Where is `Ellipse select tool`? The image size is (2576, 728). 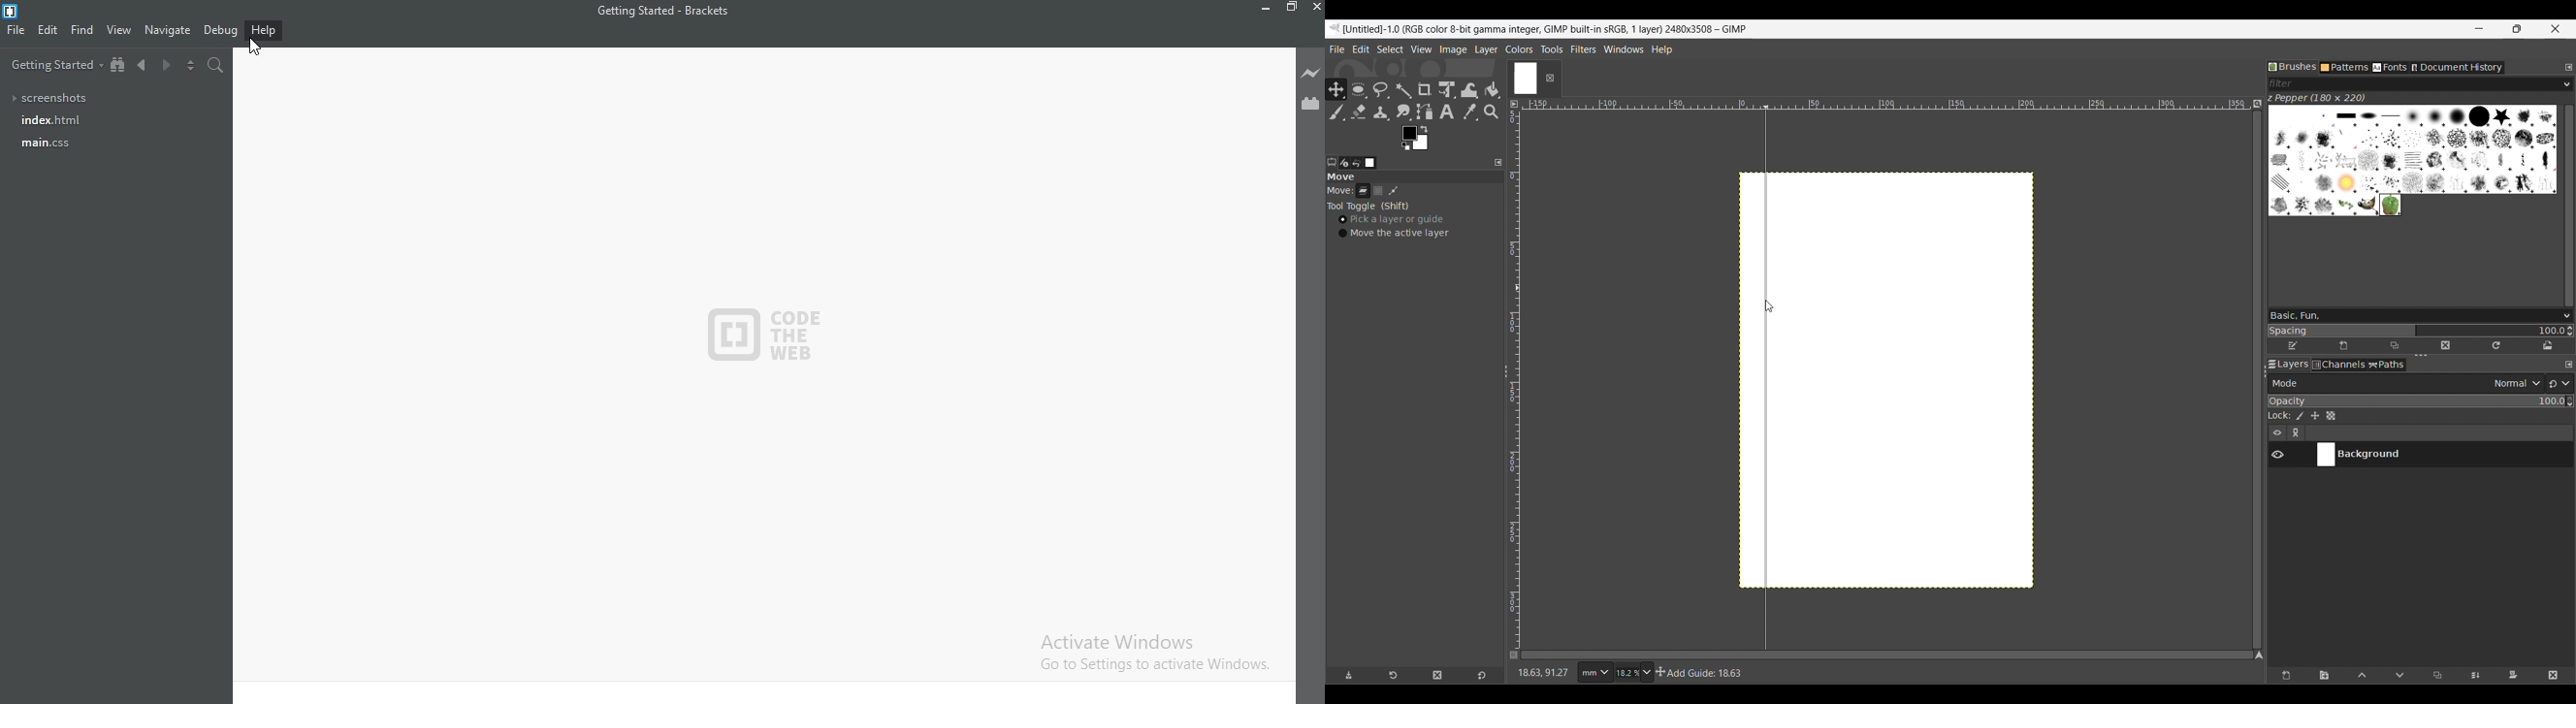 Ellipse select tool is located at coordinates (1357, 89).